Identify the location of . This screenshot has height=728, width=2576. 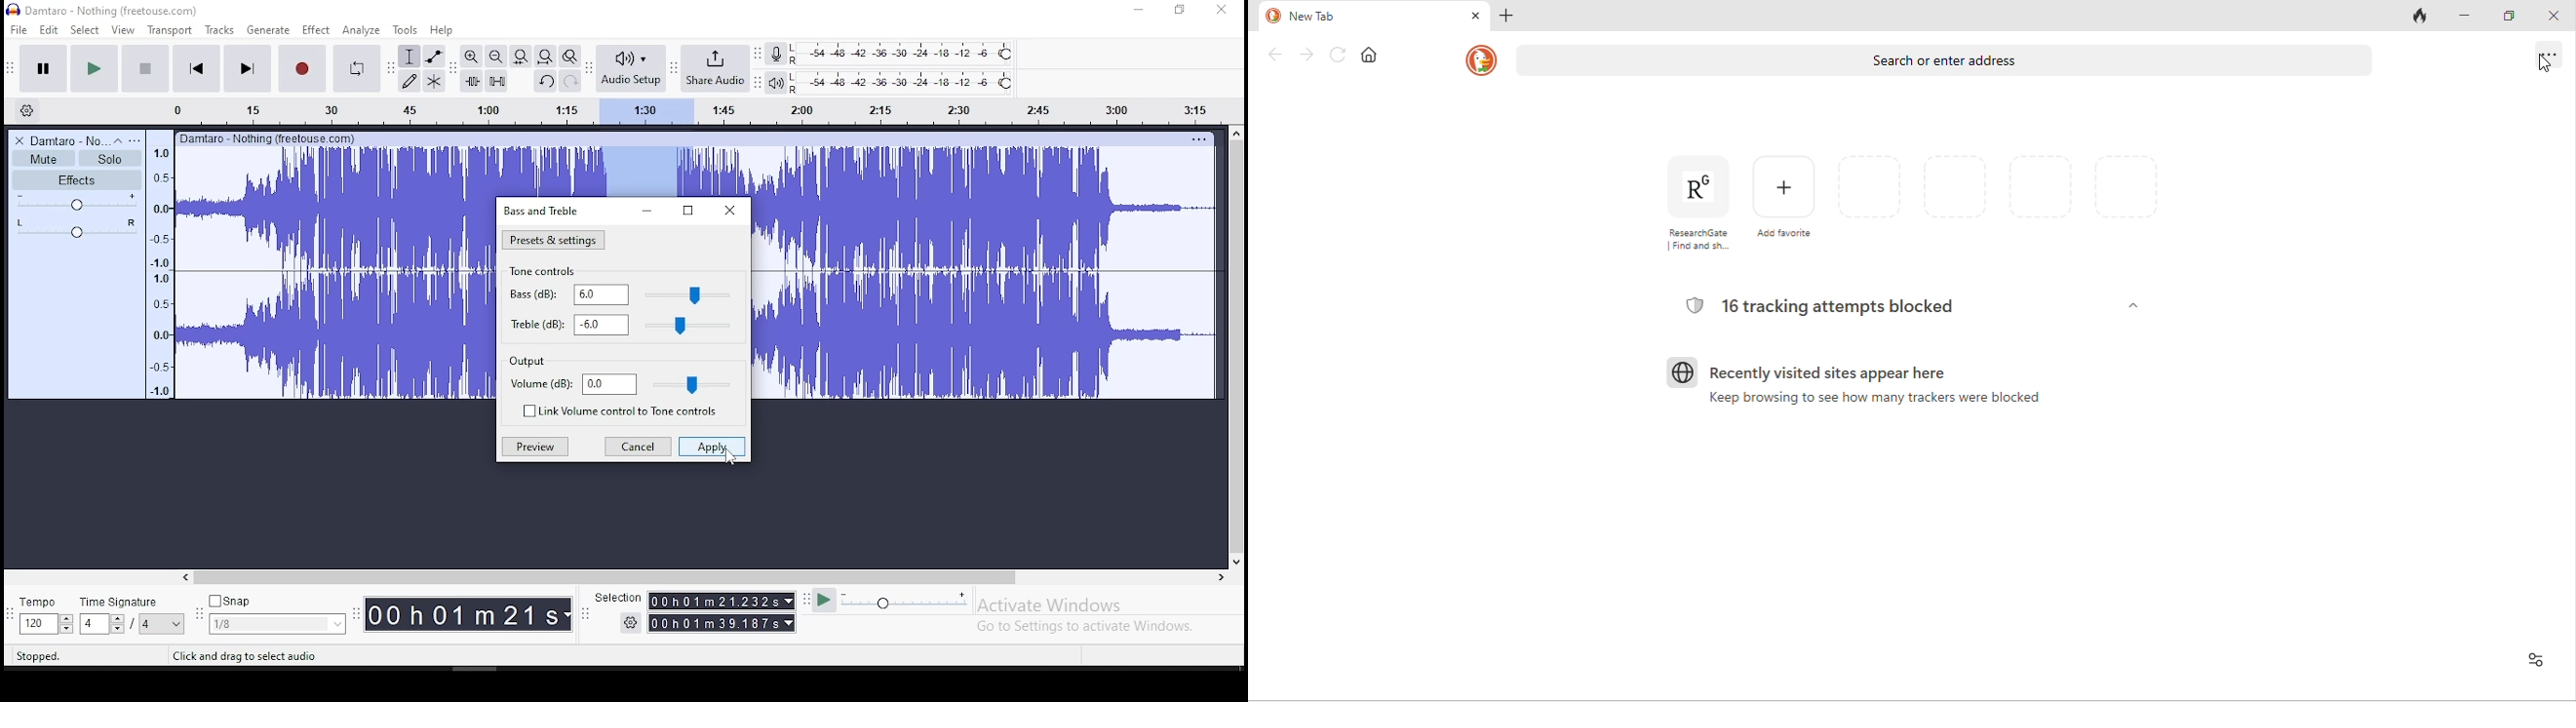
(1198, 138).